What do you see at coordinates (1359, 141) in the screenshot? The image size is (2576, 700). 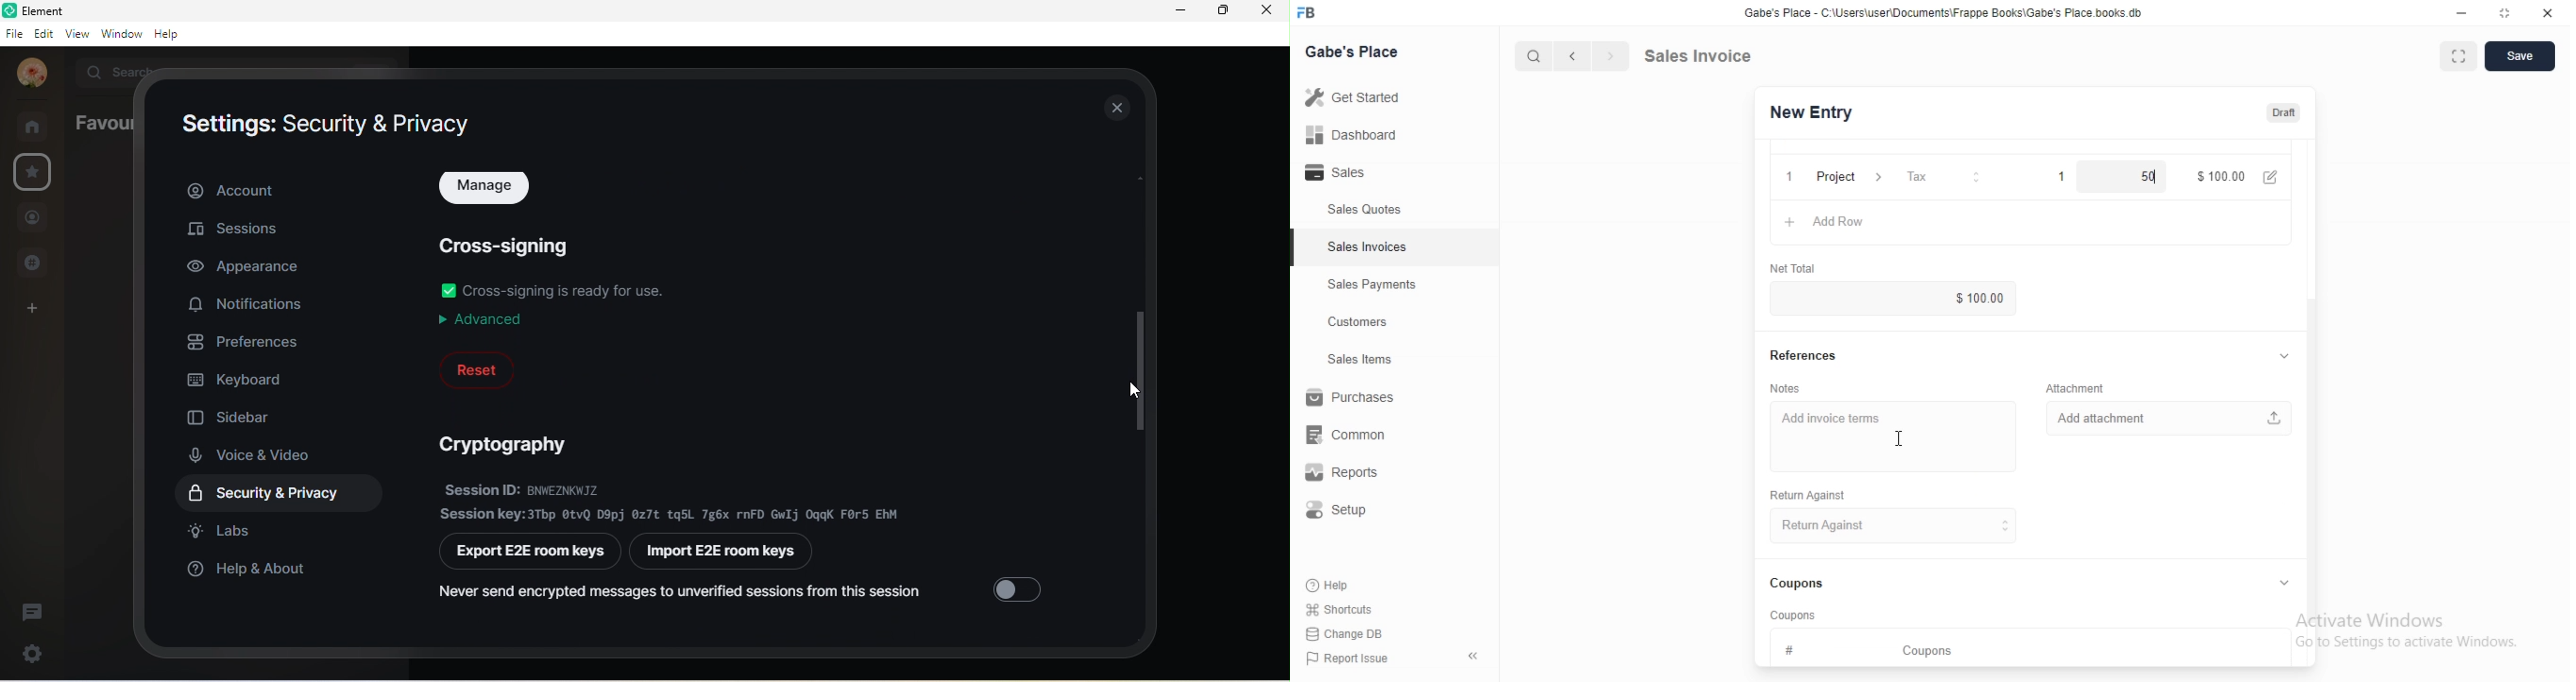 I see `all Dashboard` at bounding box center [1359, 141].